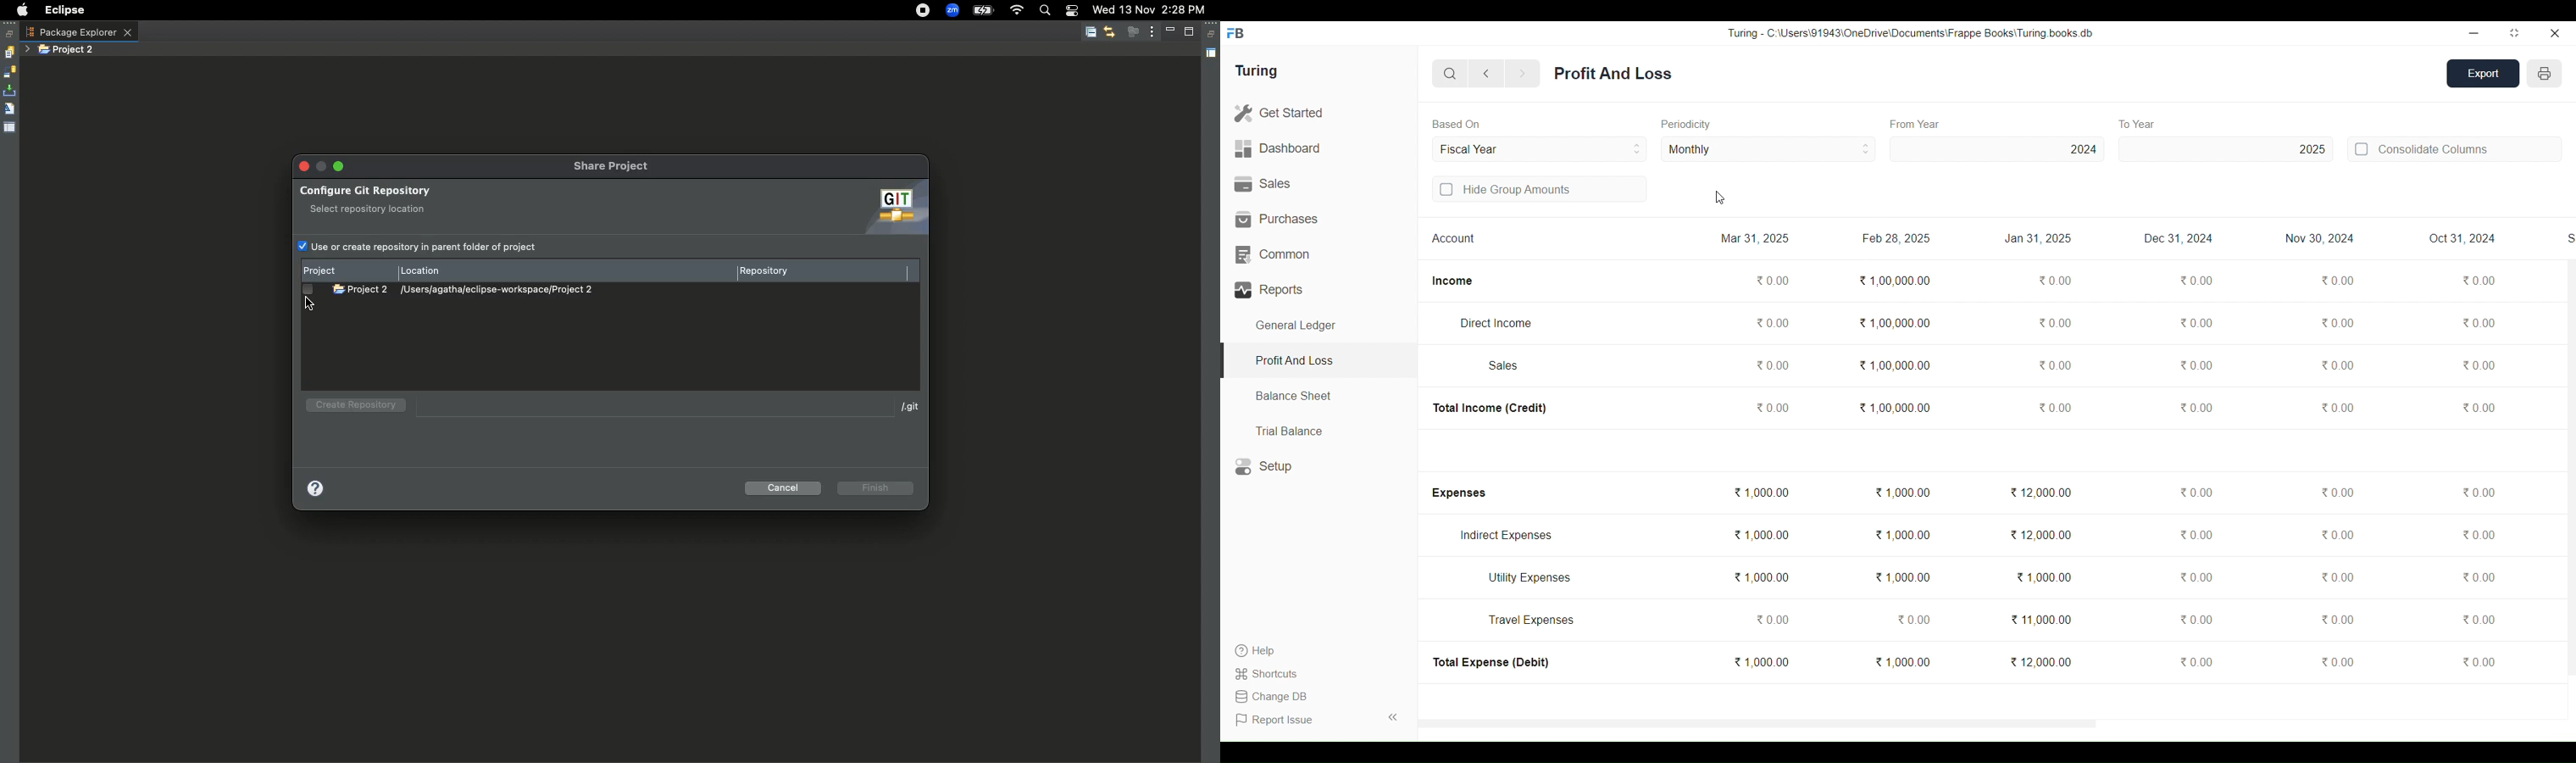 The height and width of the screenshot is (784, 2576). What do you see at coordinates (1540, 189) in the screenshot?
I see `Hide Group Amounts` at bounding box center [1540, 189].